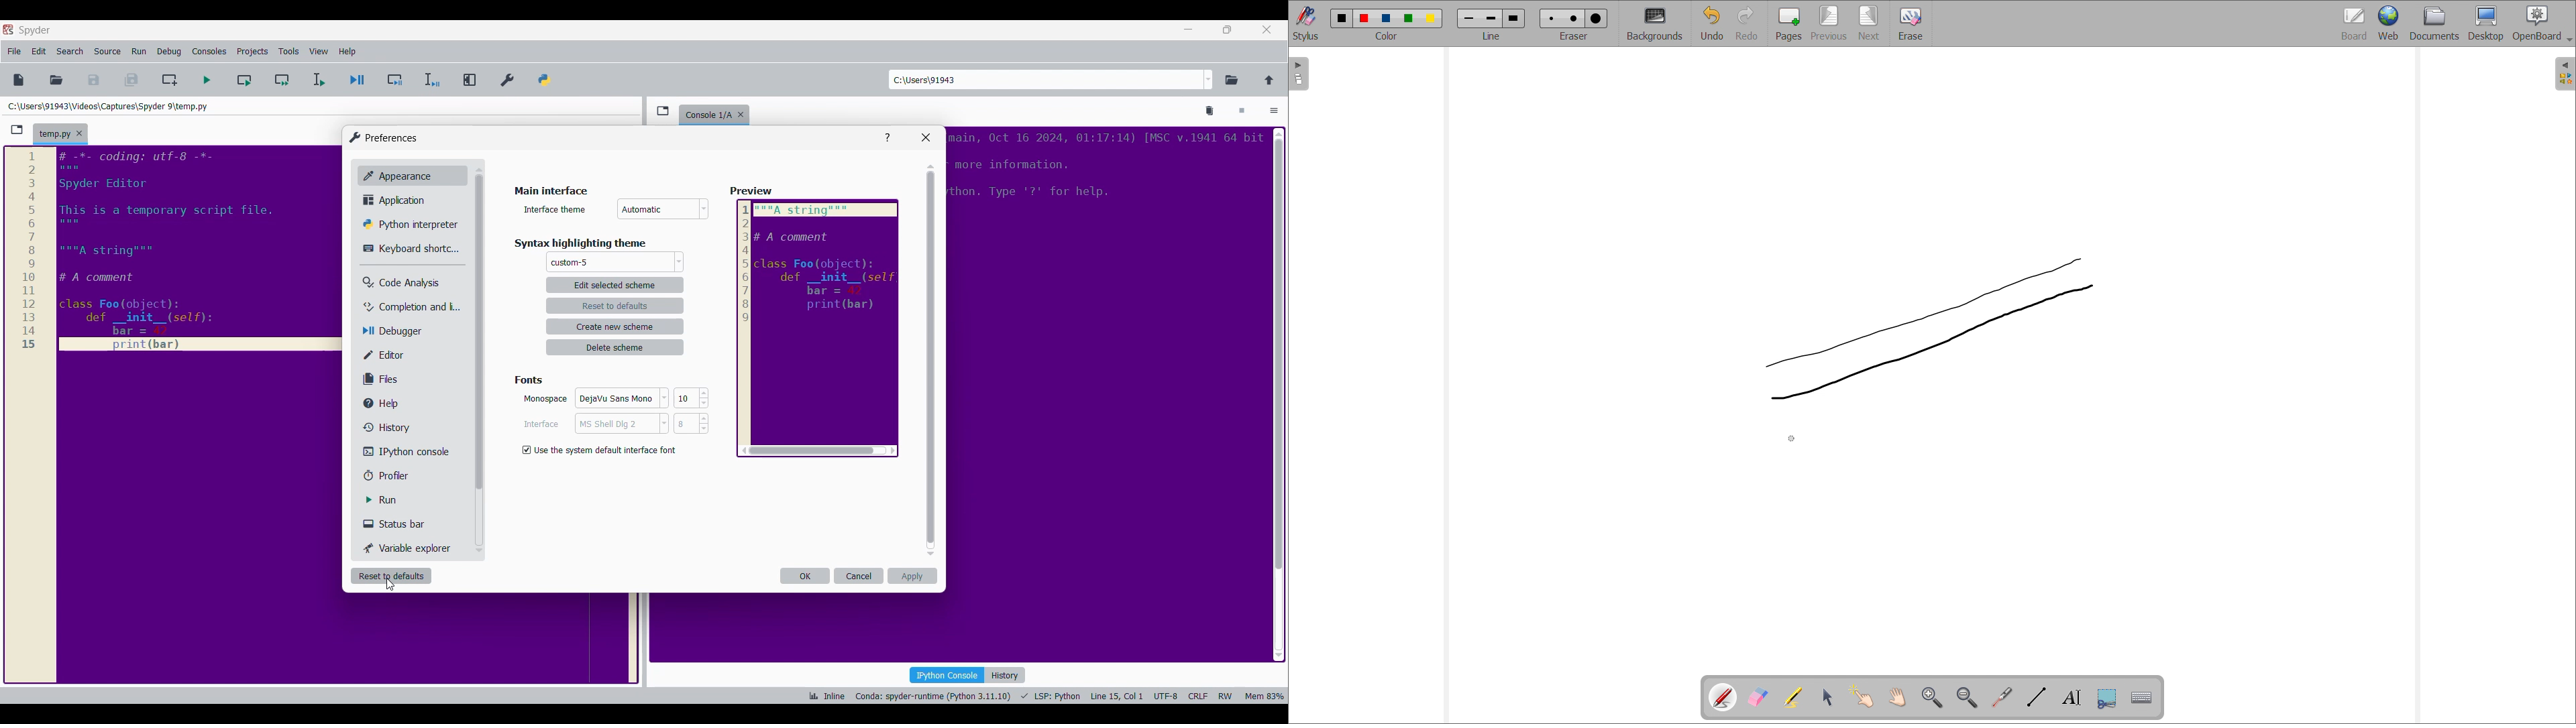 The image size is (2576, 728). Describe the element at coordinates (412, 404) in the screenshot. I see `Help` at that location.